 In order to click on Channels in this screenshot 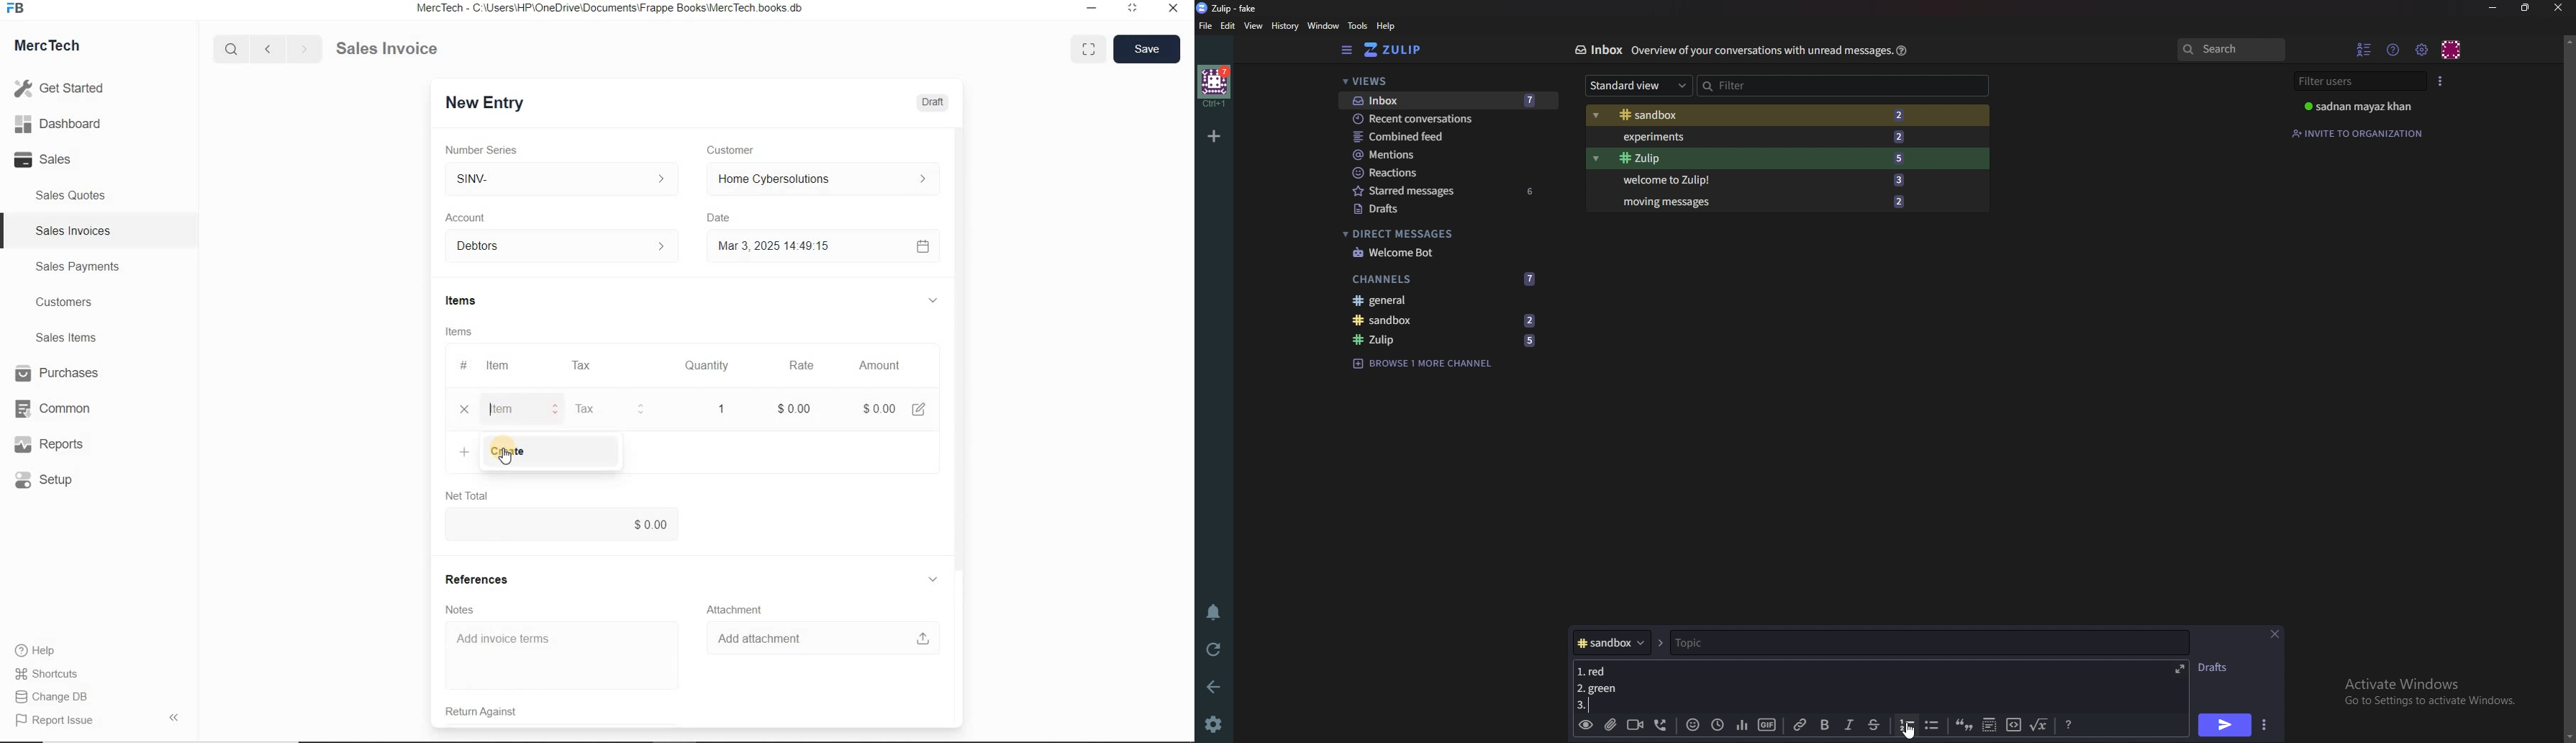, I will do `click(1447, 277)`.